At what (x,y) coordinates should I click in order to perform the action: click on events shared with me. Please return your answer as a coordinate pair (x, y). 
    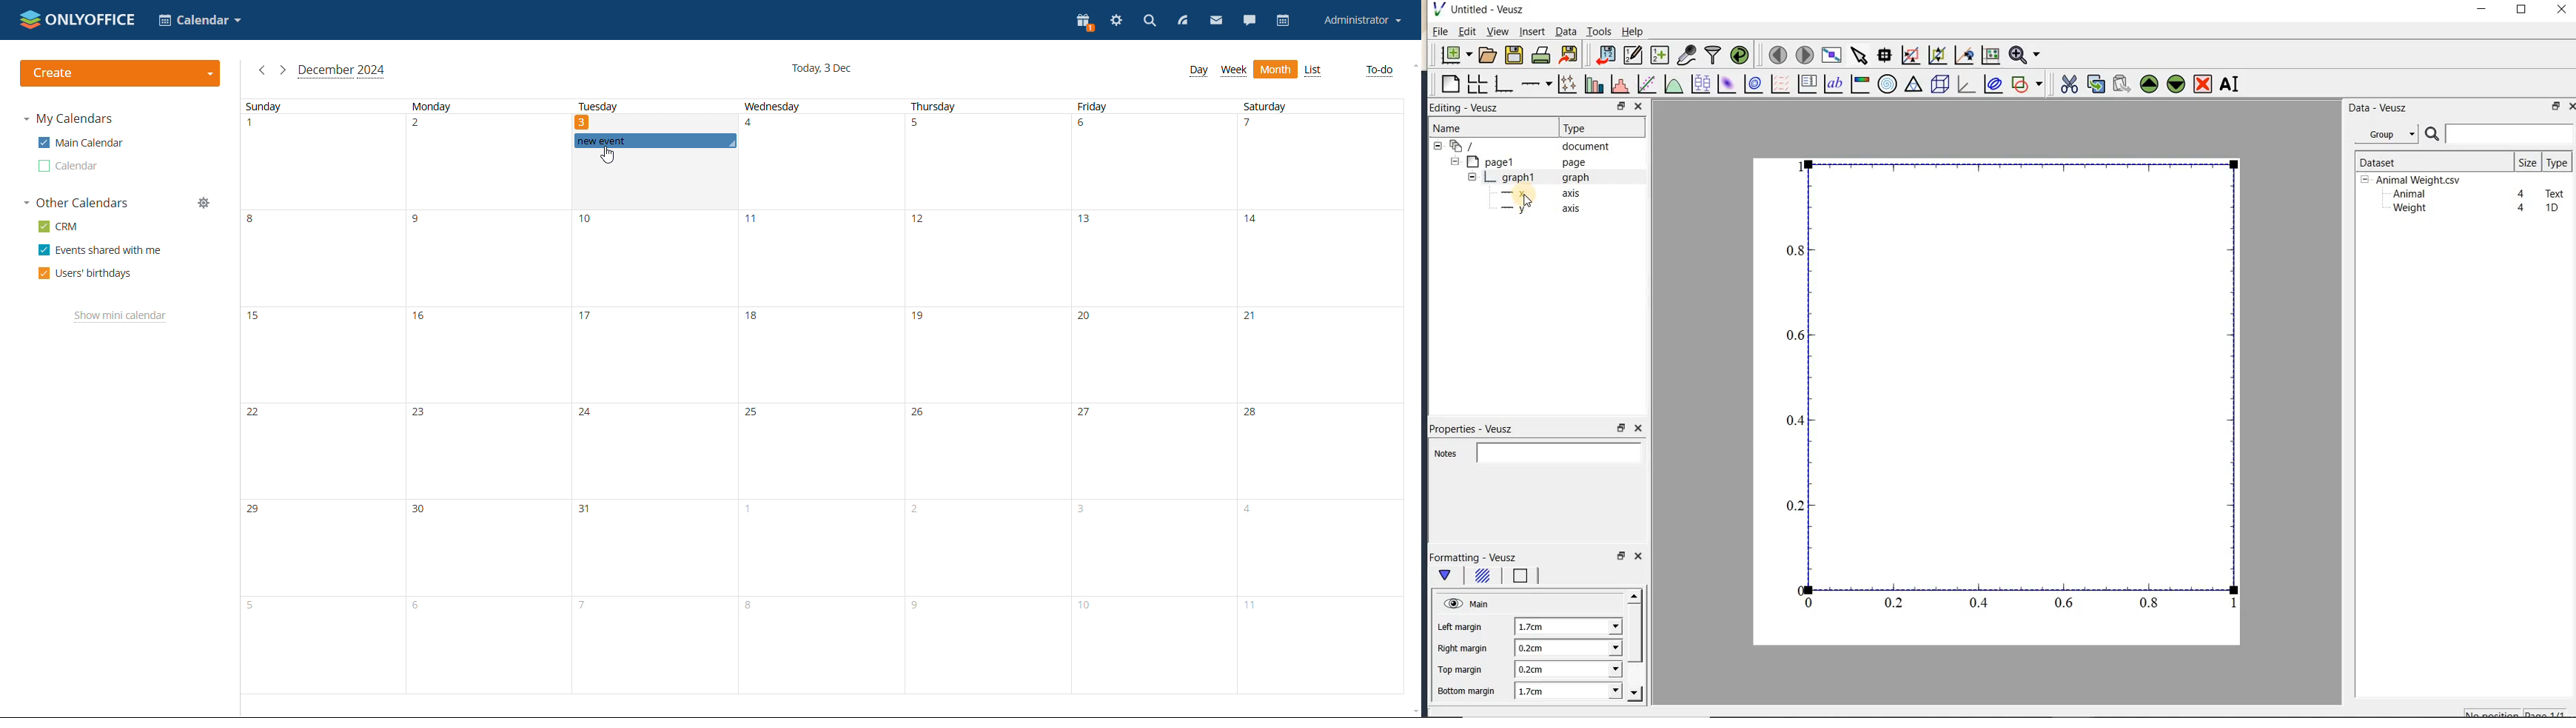
    Looking at the image, I should click on (99, 249).